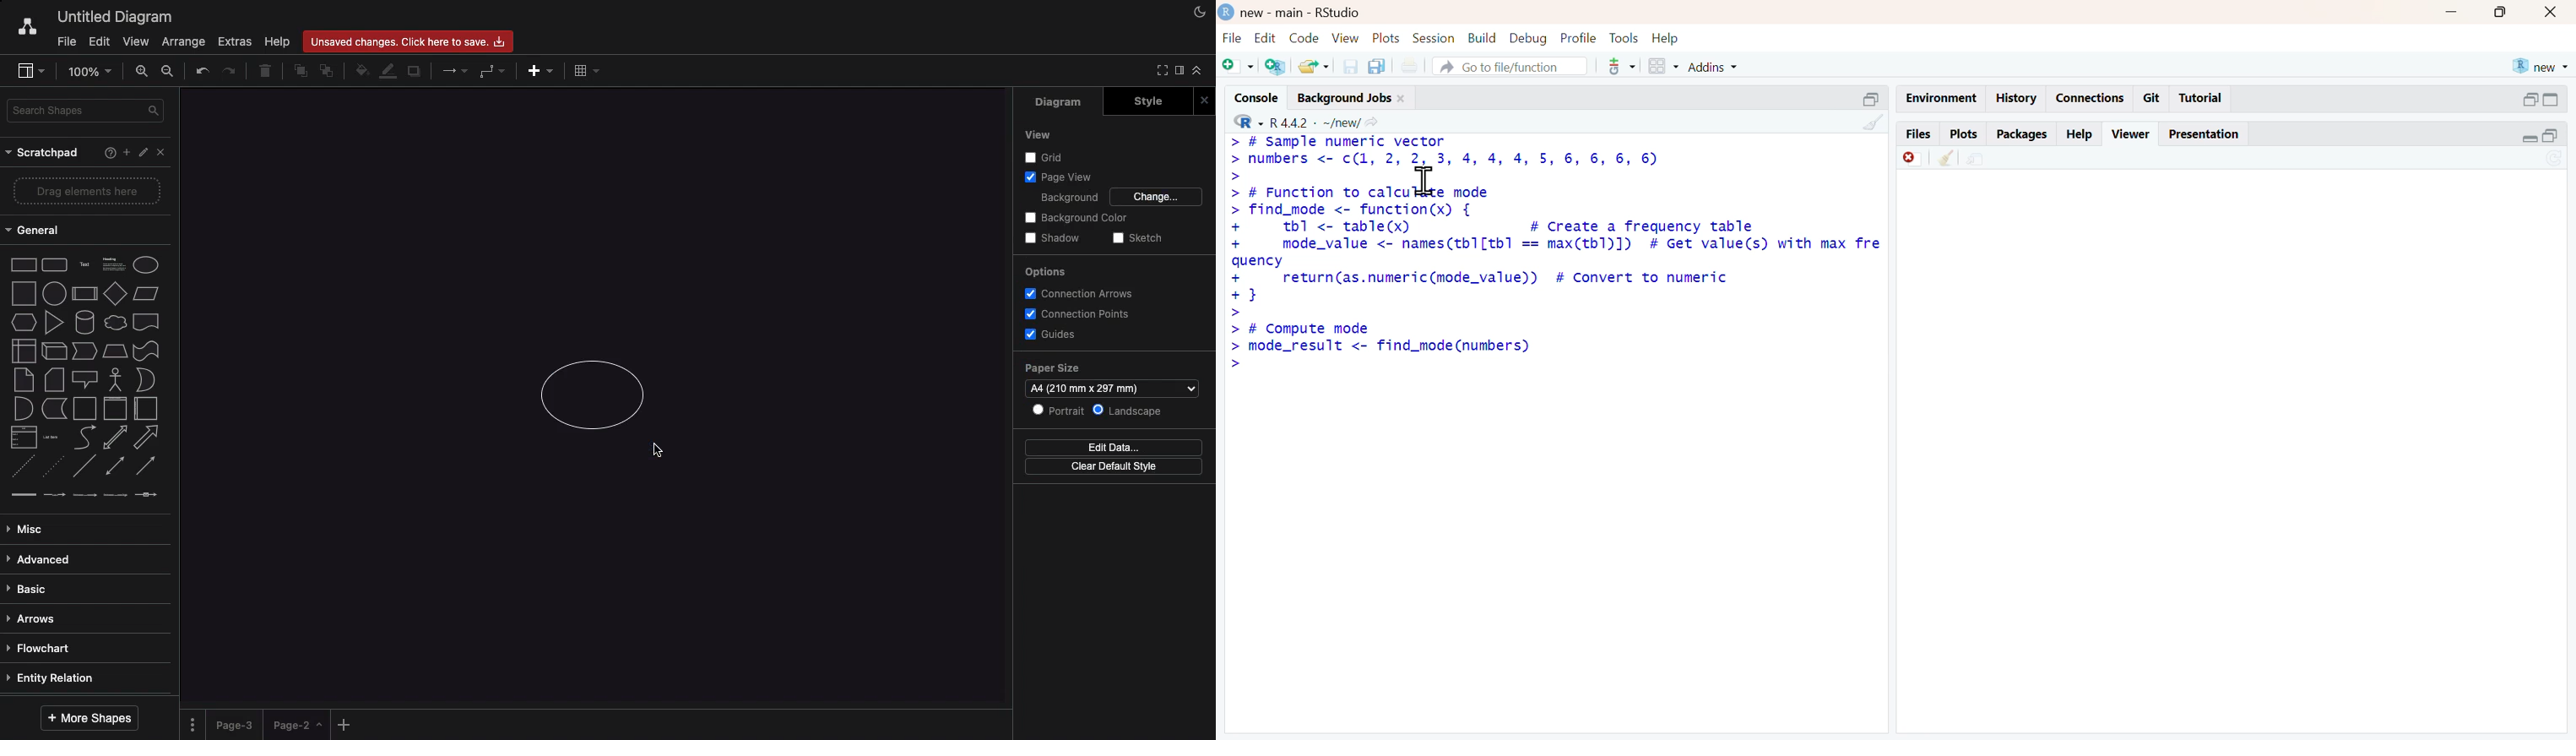 Image resolution: width=2576 pixels, height=756 pixels. I want to click on Arrows, so click(35, 620).